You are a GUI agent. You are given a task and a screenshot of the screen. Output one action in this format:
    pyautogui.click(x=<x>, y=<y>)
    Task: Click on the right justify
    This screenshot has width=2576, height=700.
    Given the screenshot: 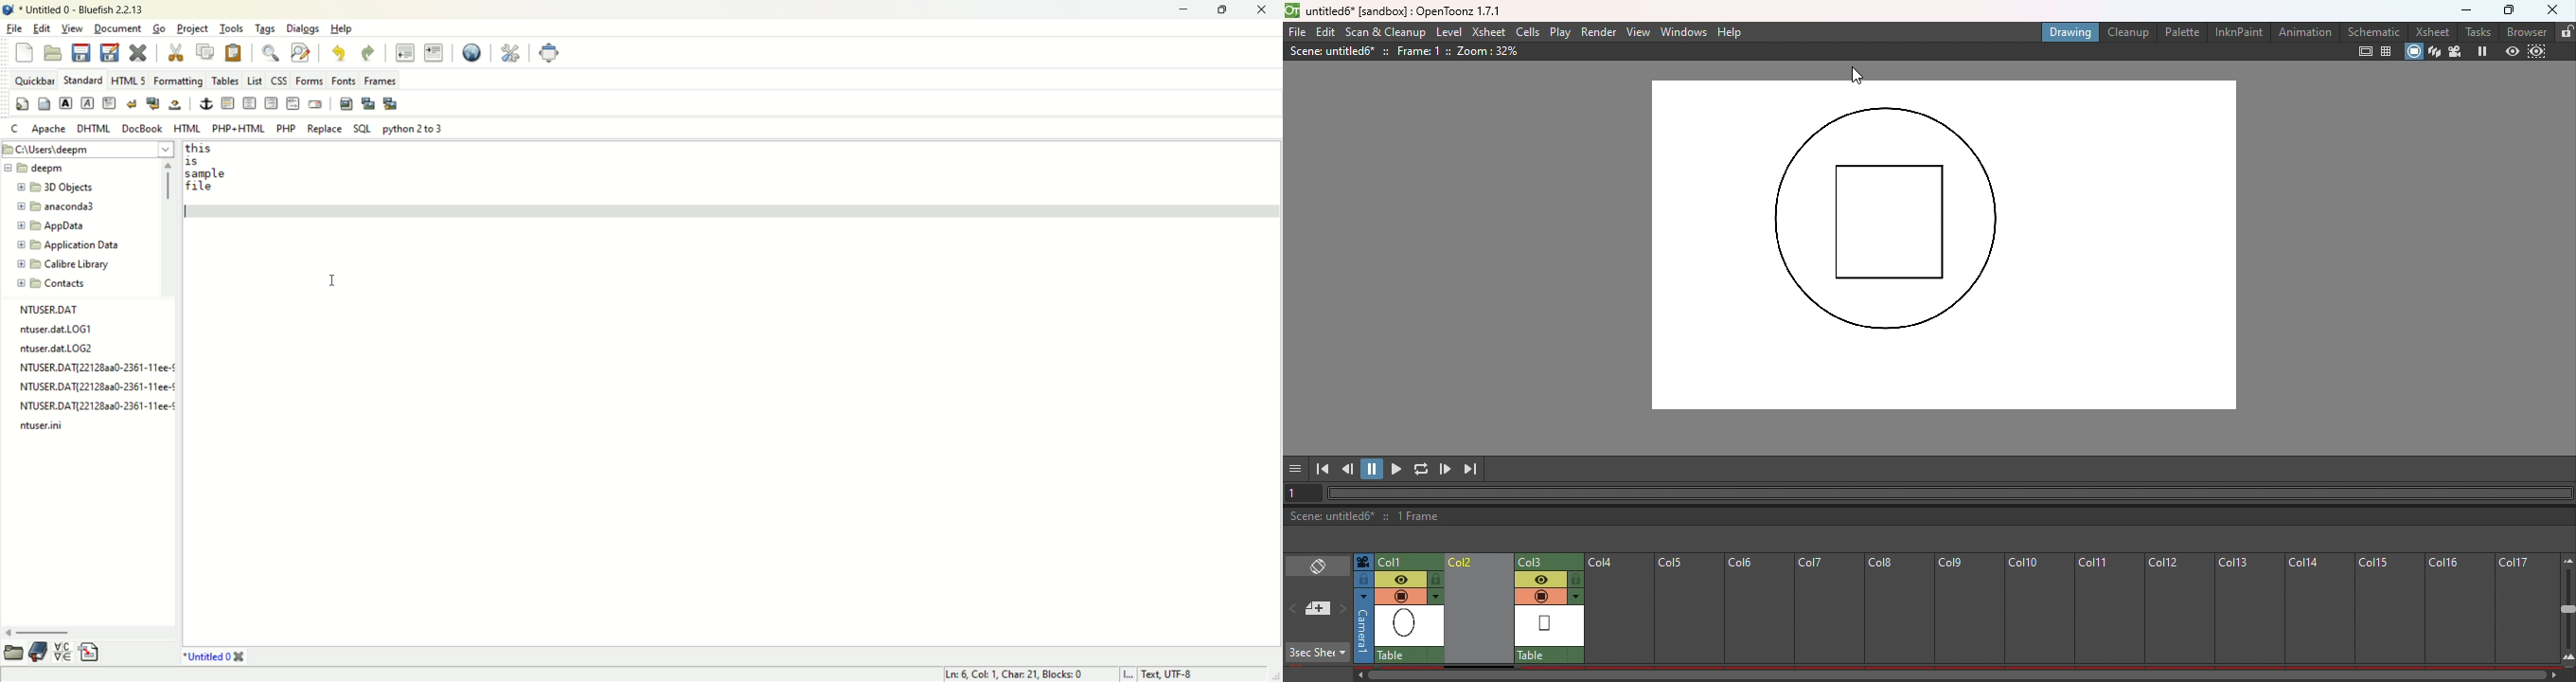 What is the action you would take?
    pyautogui.click(x=271, y=104)
    